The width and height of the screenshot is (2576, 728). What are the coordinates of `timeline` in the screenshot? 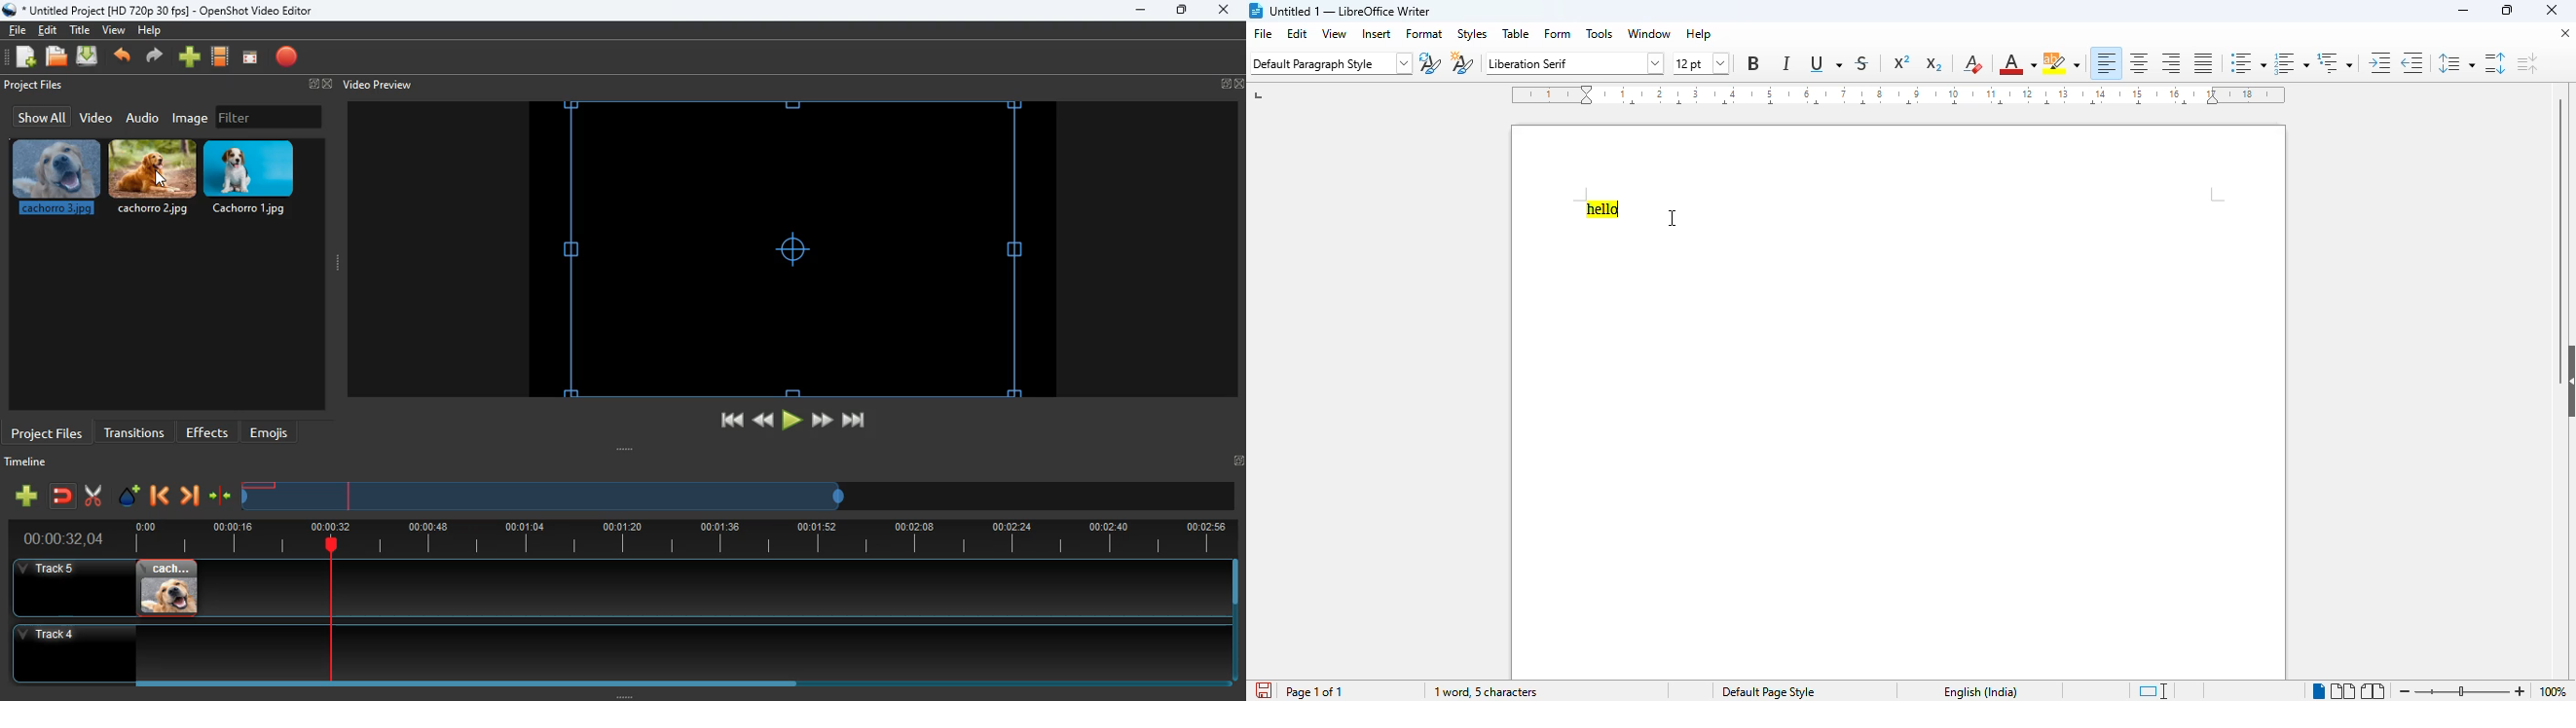 It's located at (30, 465).